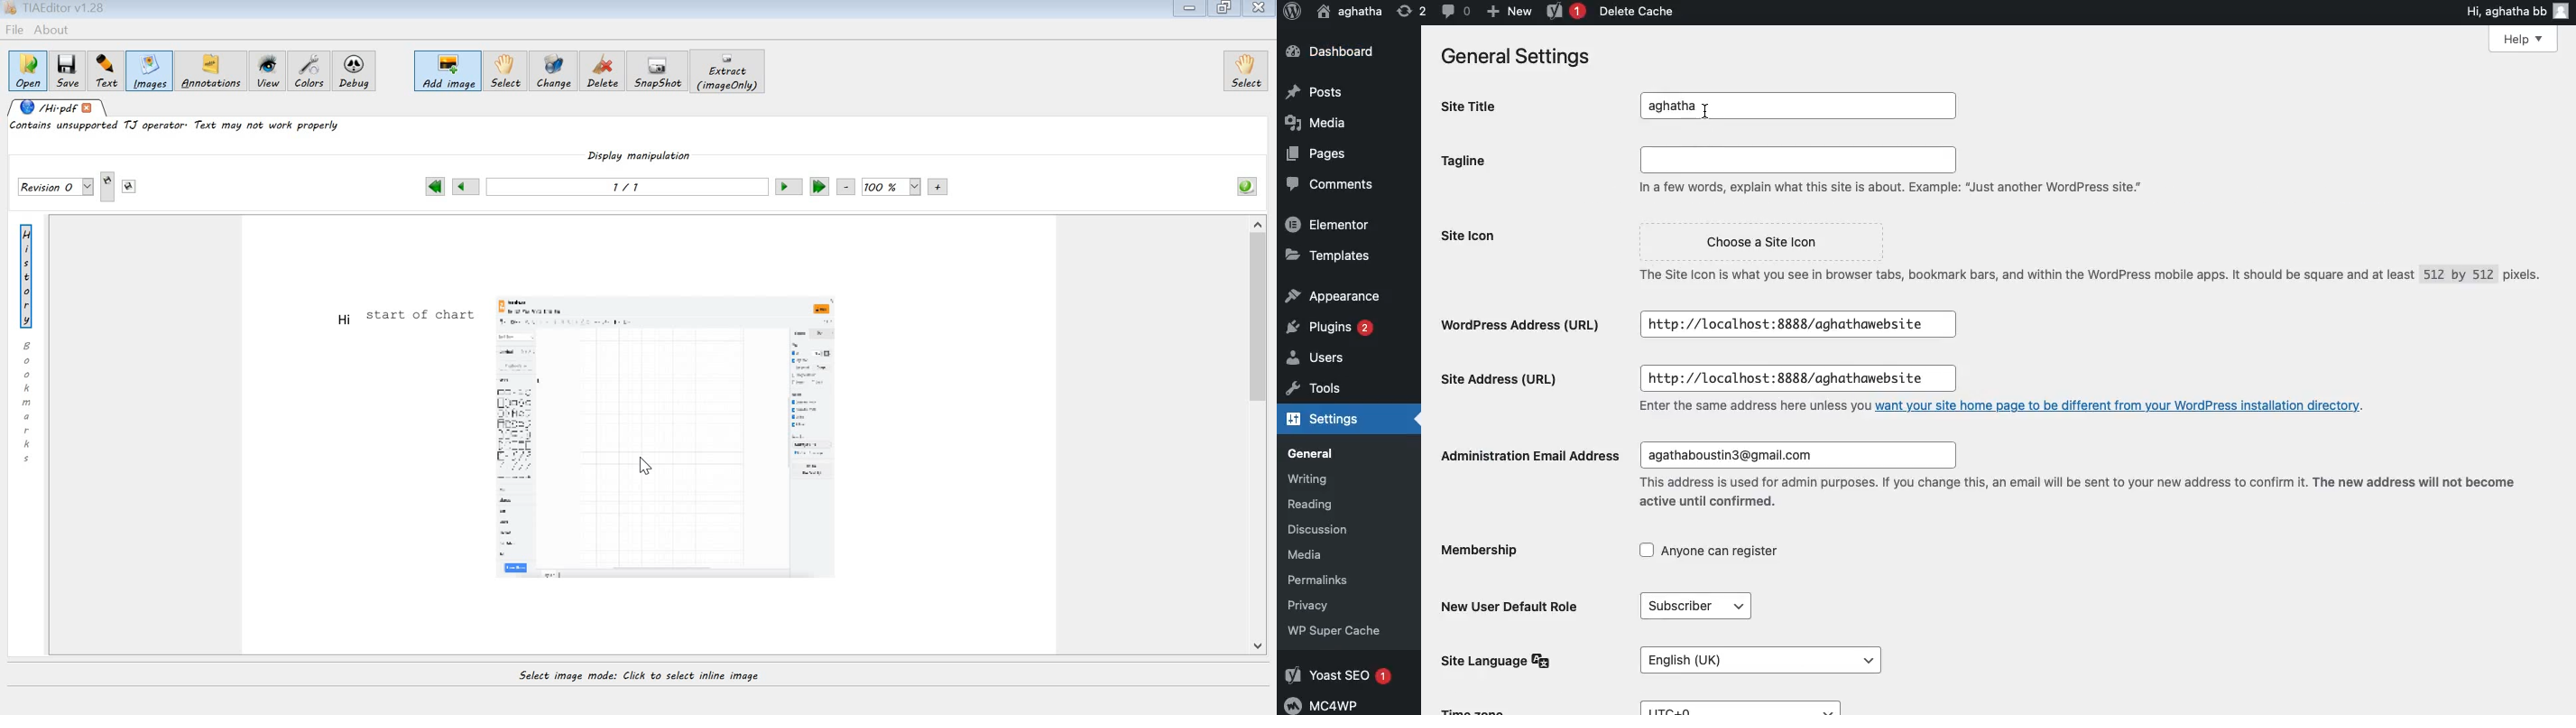 This screenshot has height=728, width=2576. I want to click on Discussion, so click(1319, 527).